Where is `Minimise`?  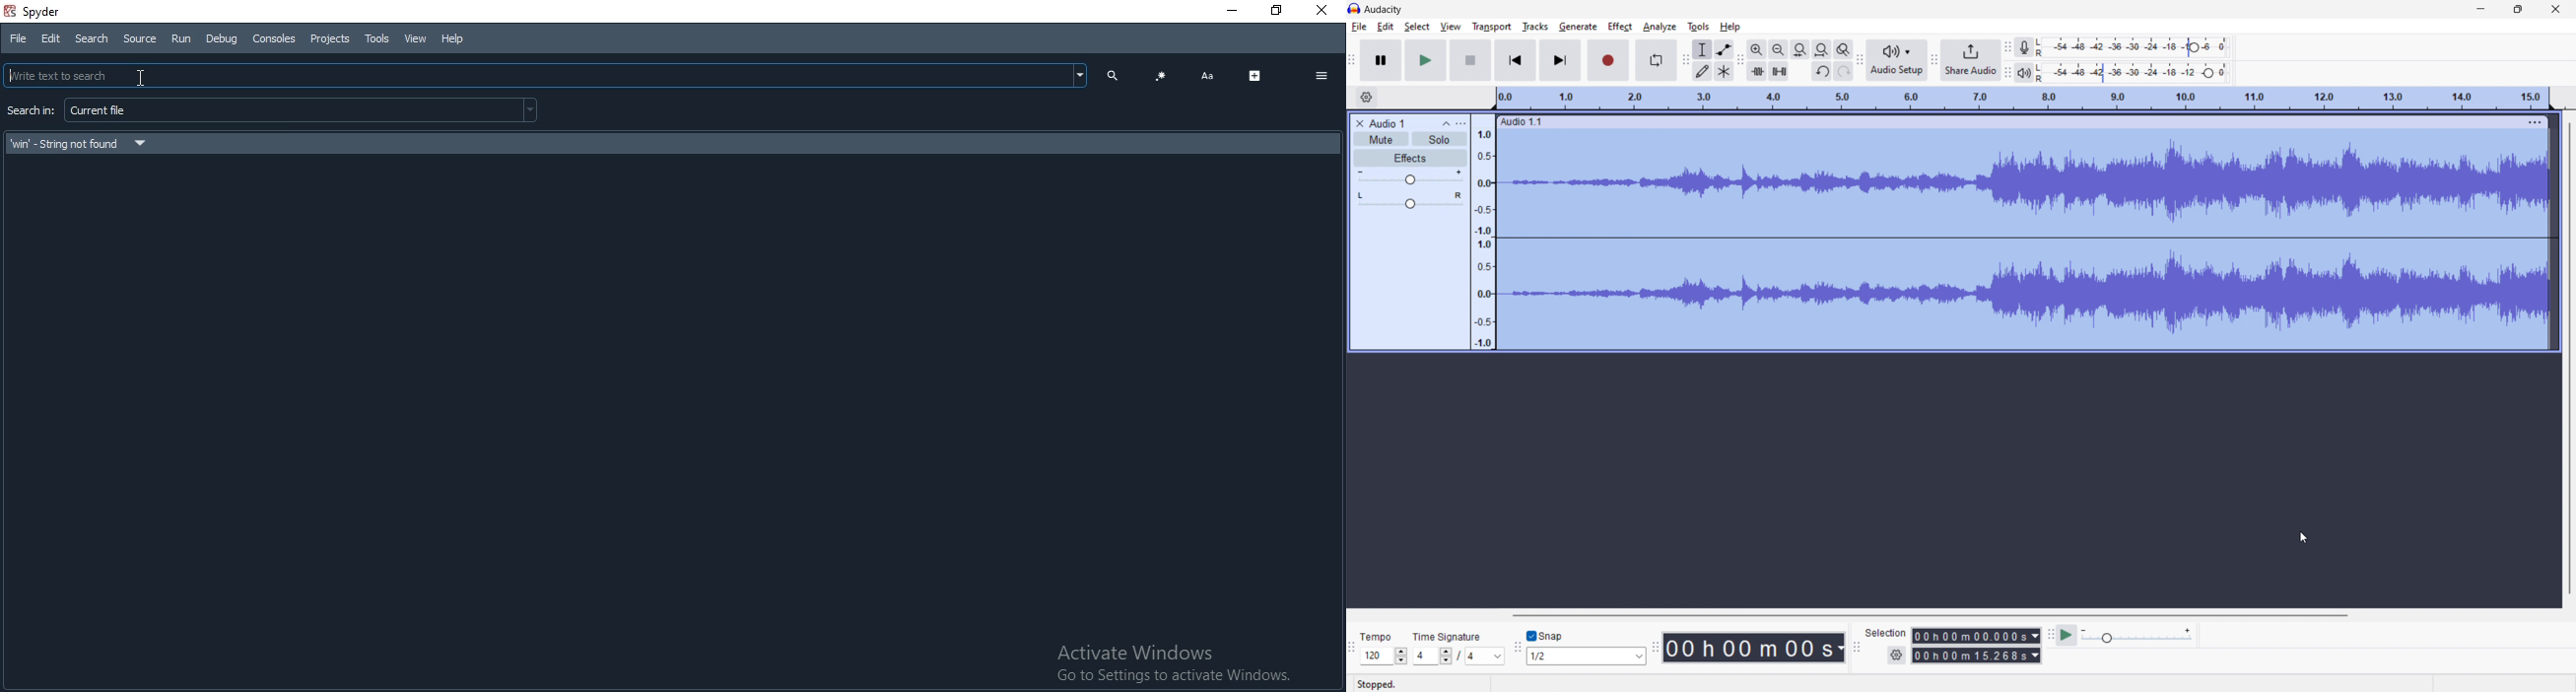
Minimise is located at coordinates (1230, 10).